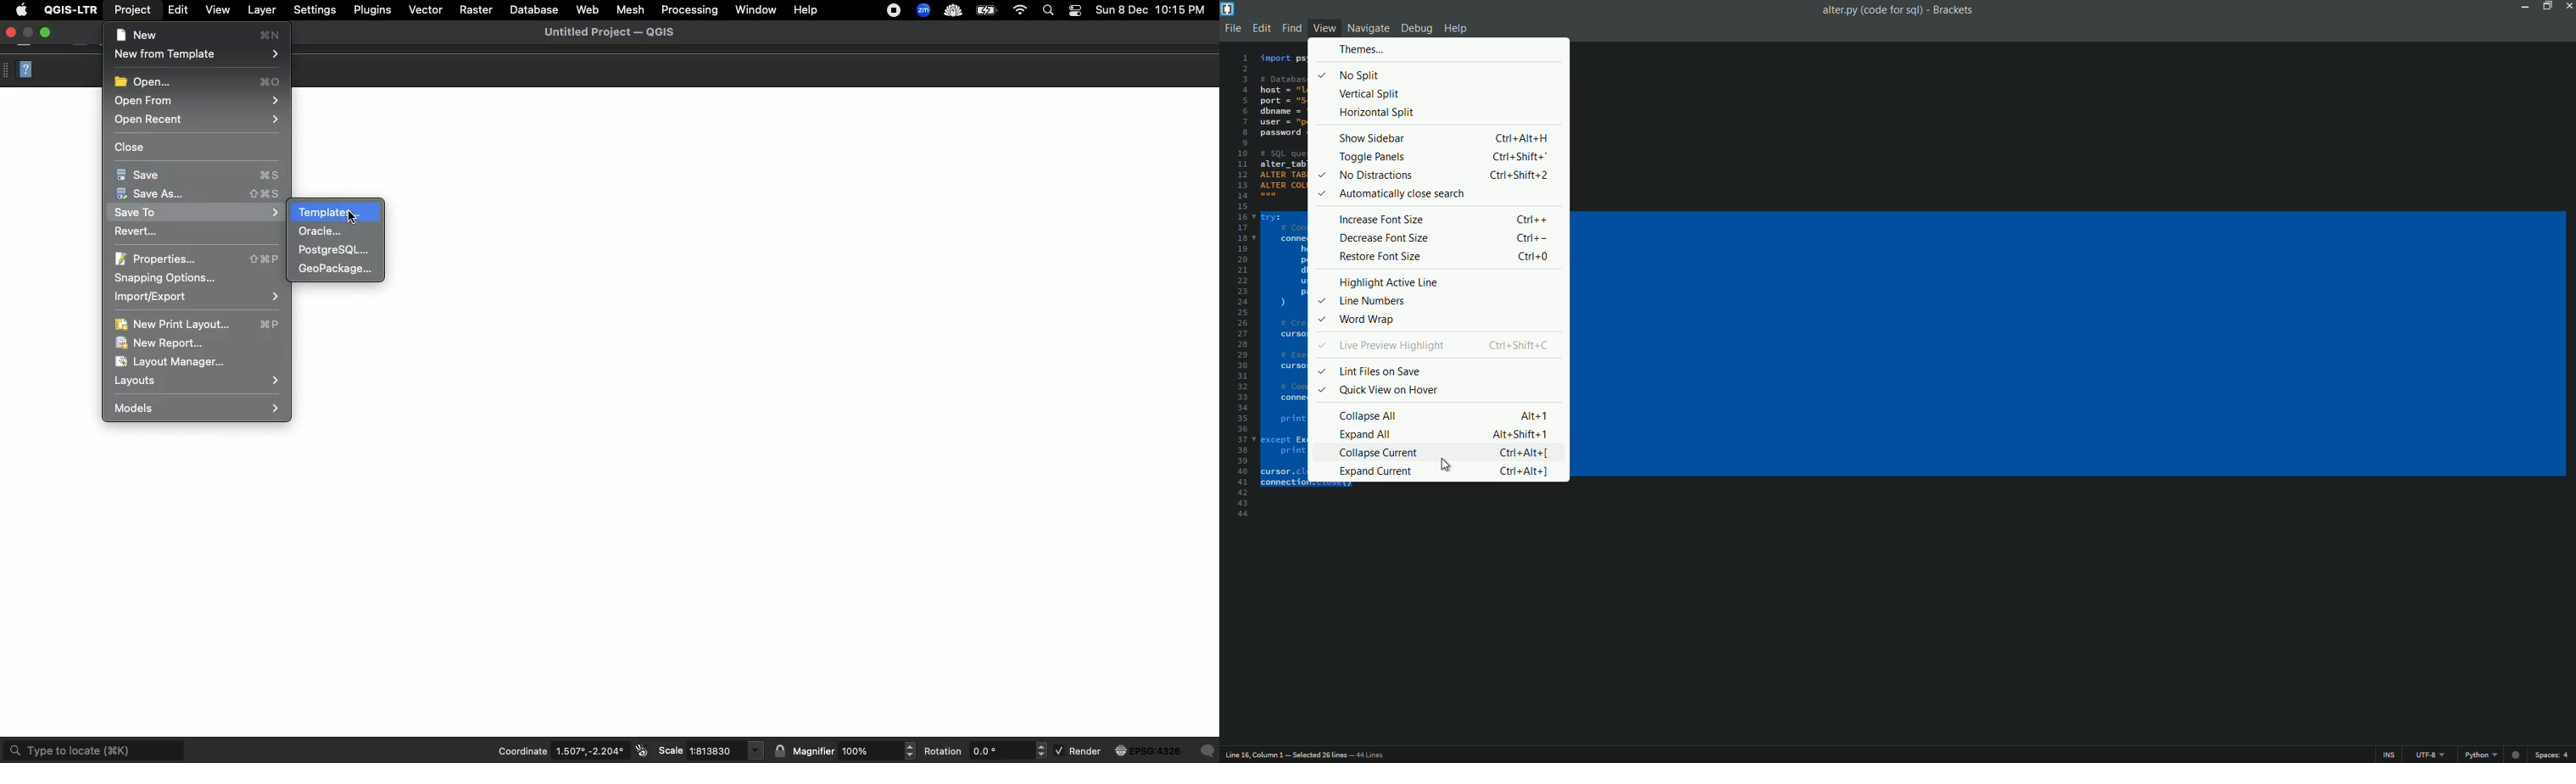 This screenshot has height=784, width=2576. Describe the element at coordinates (1361, 50) in the screenshot. I see `theme` at that location.